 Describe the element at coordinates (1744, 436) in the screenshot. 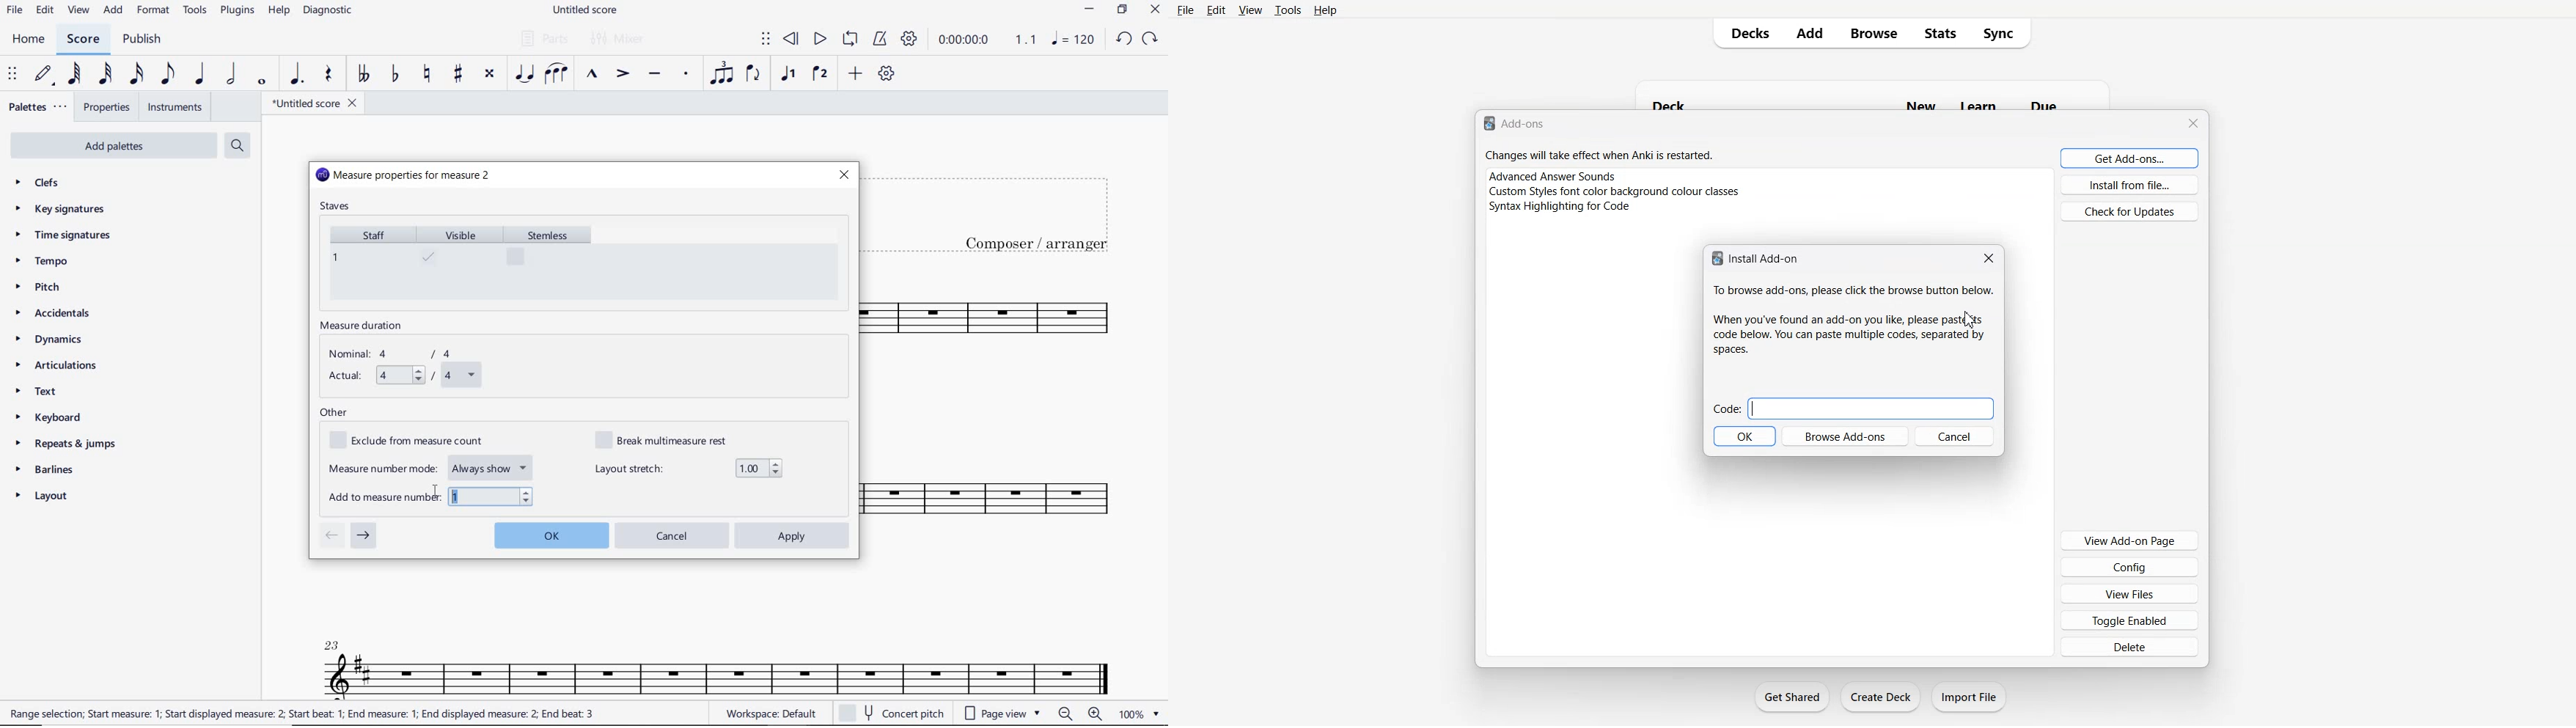

I see `OK` at that location.